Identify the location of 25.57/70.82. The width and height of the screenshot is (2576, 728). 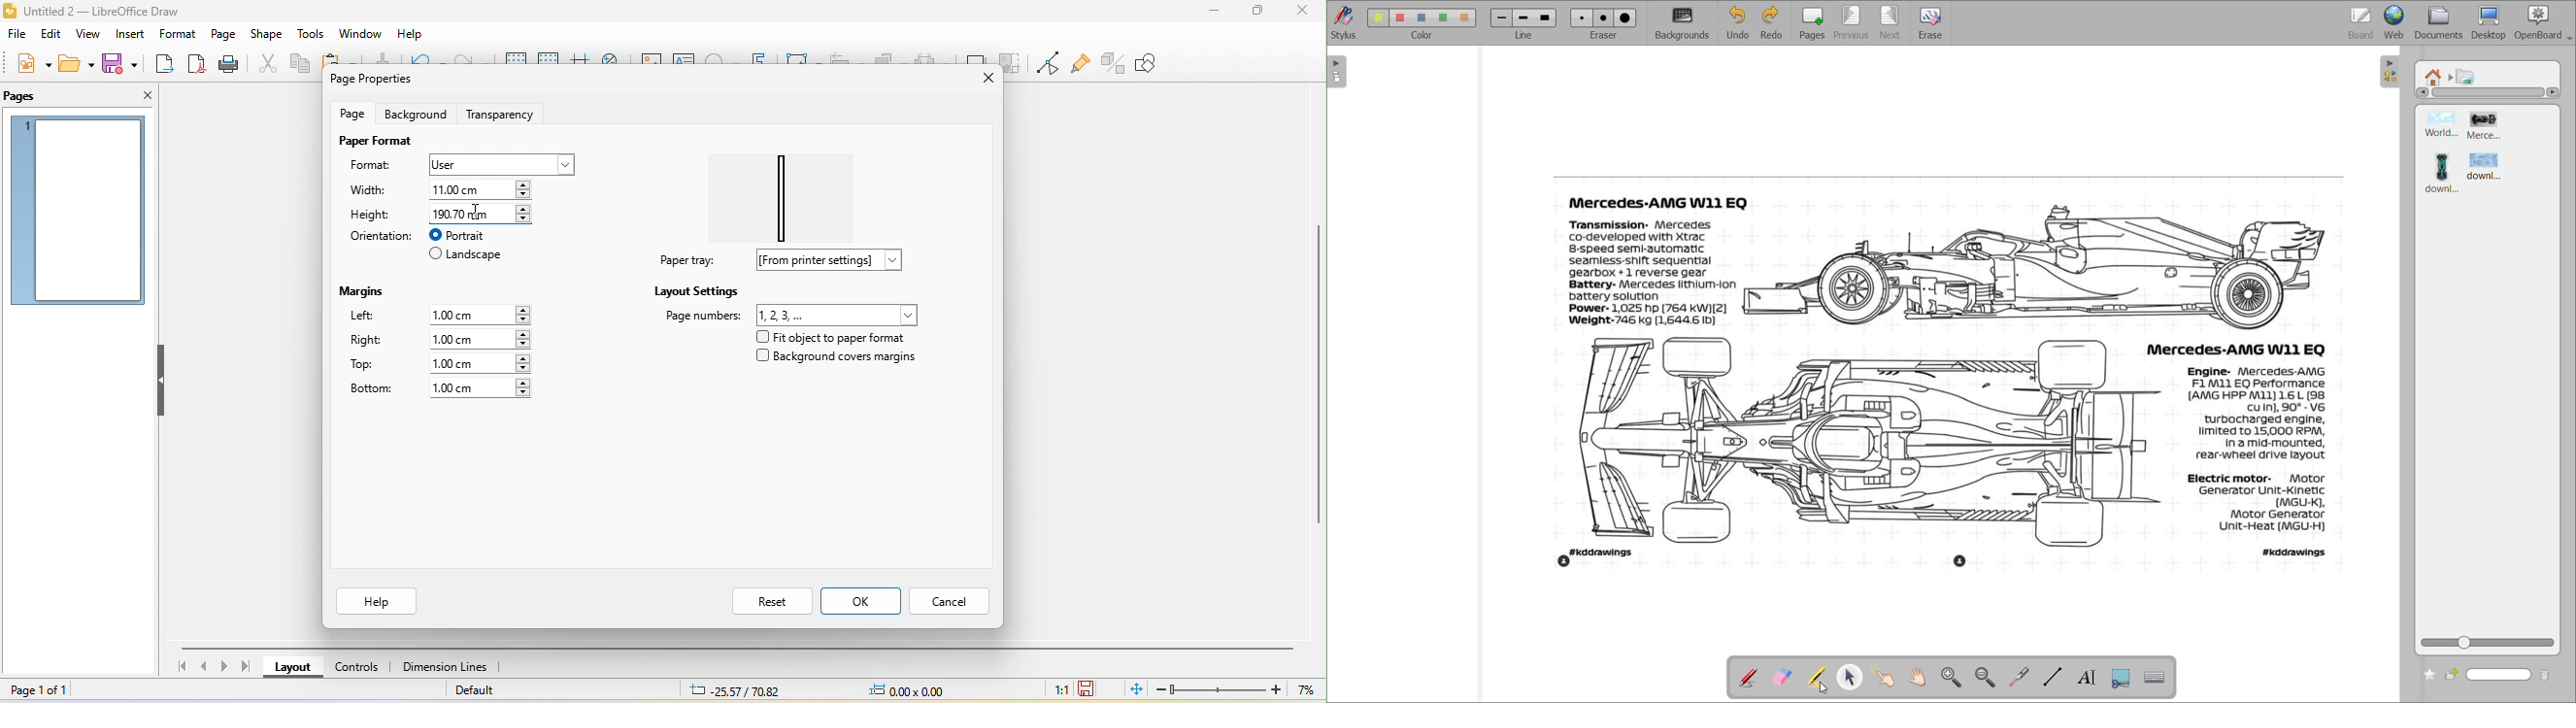
(735, 690).